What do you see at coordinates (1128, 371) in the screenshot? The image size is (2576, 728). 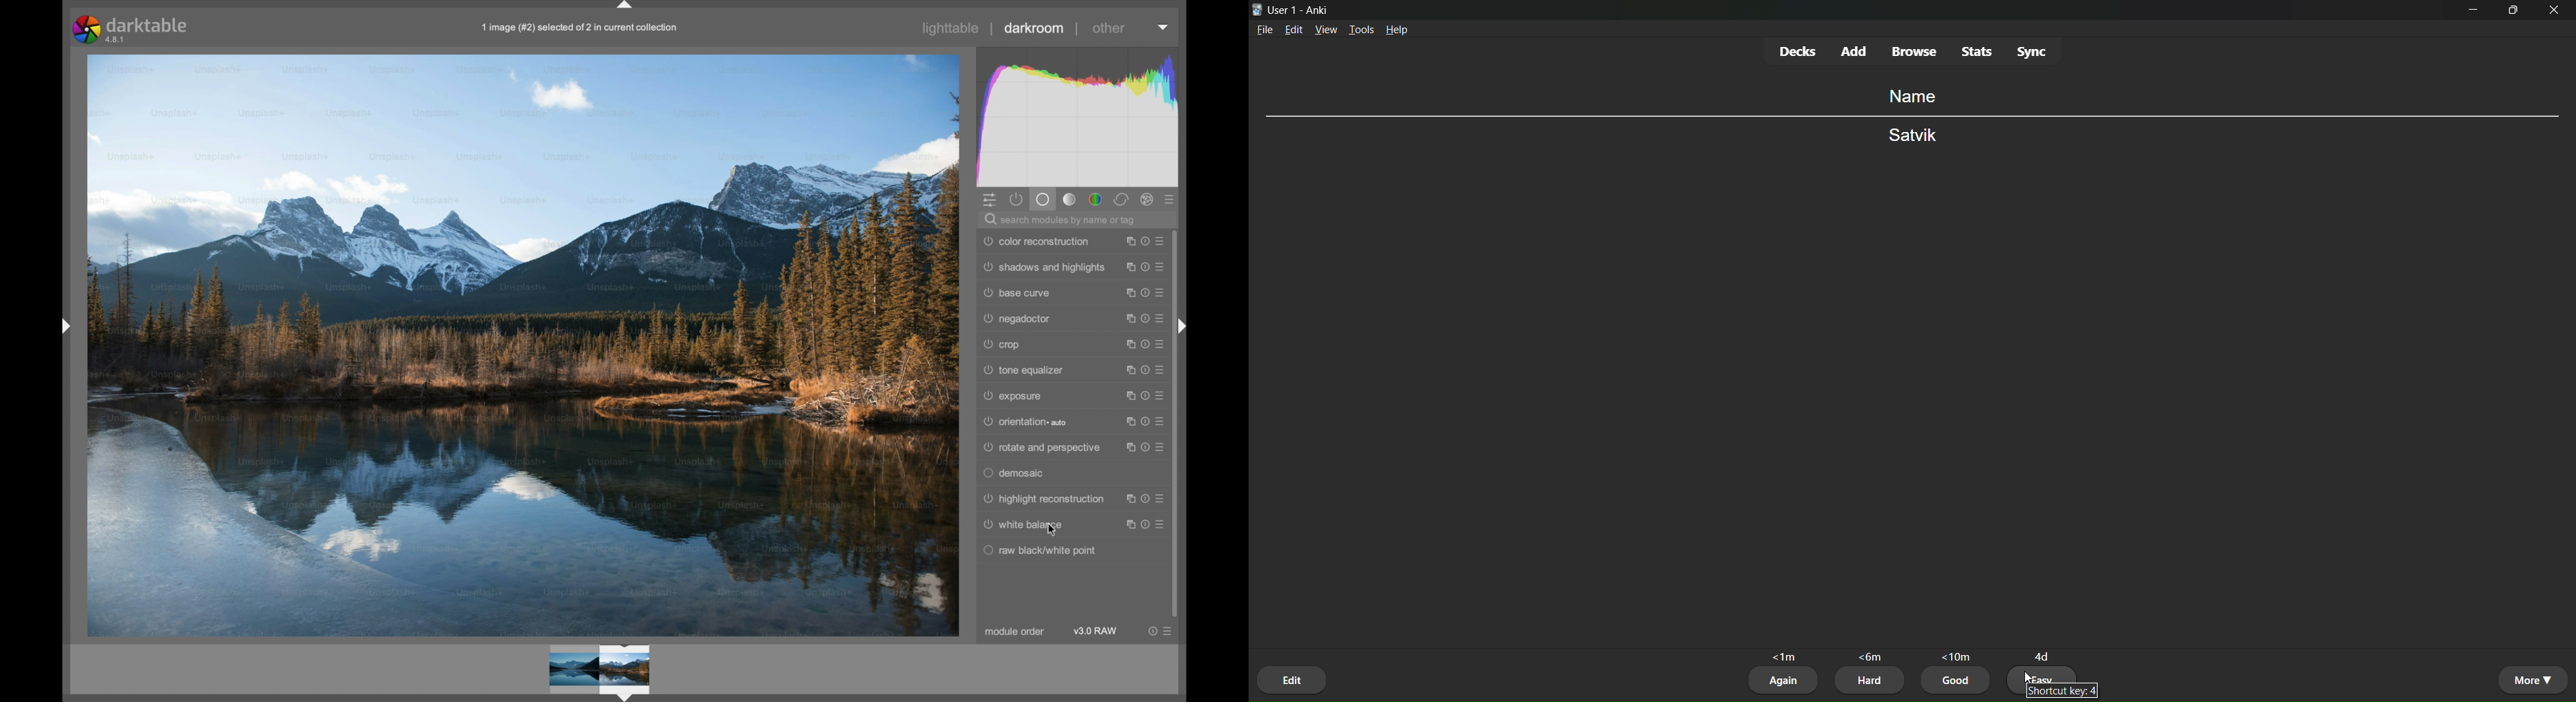 I see `instance` at bounding box center [1128, 371].